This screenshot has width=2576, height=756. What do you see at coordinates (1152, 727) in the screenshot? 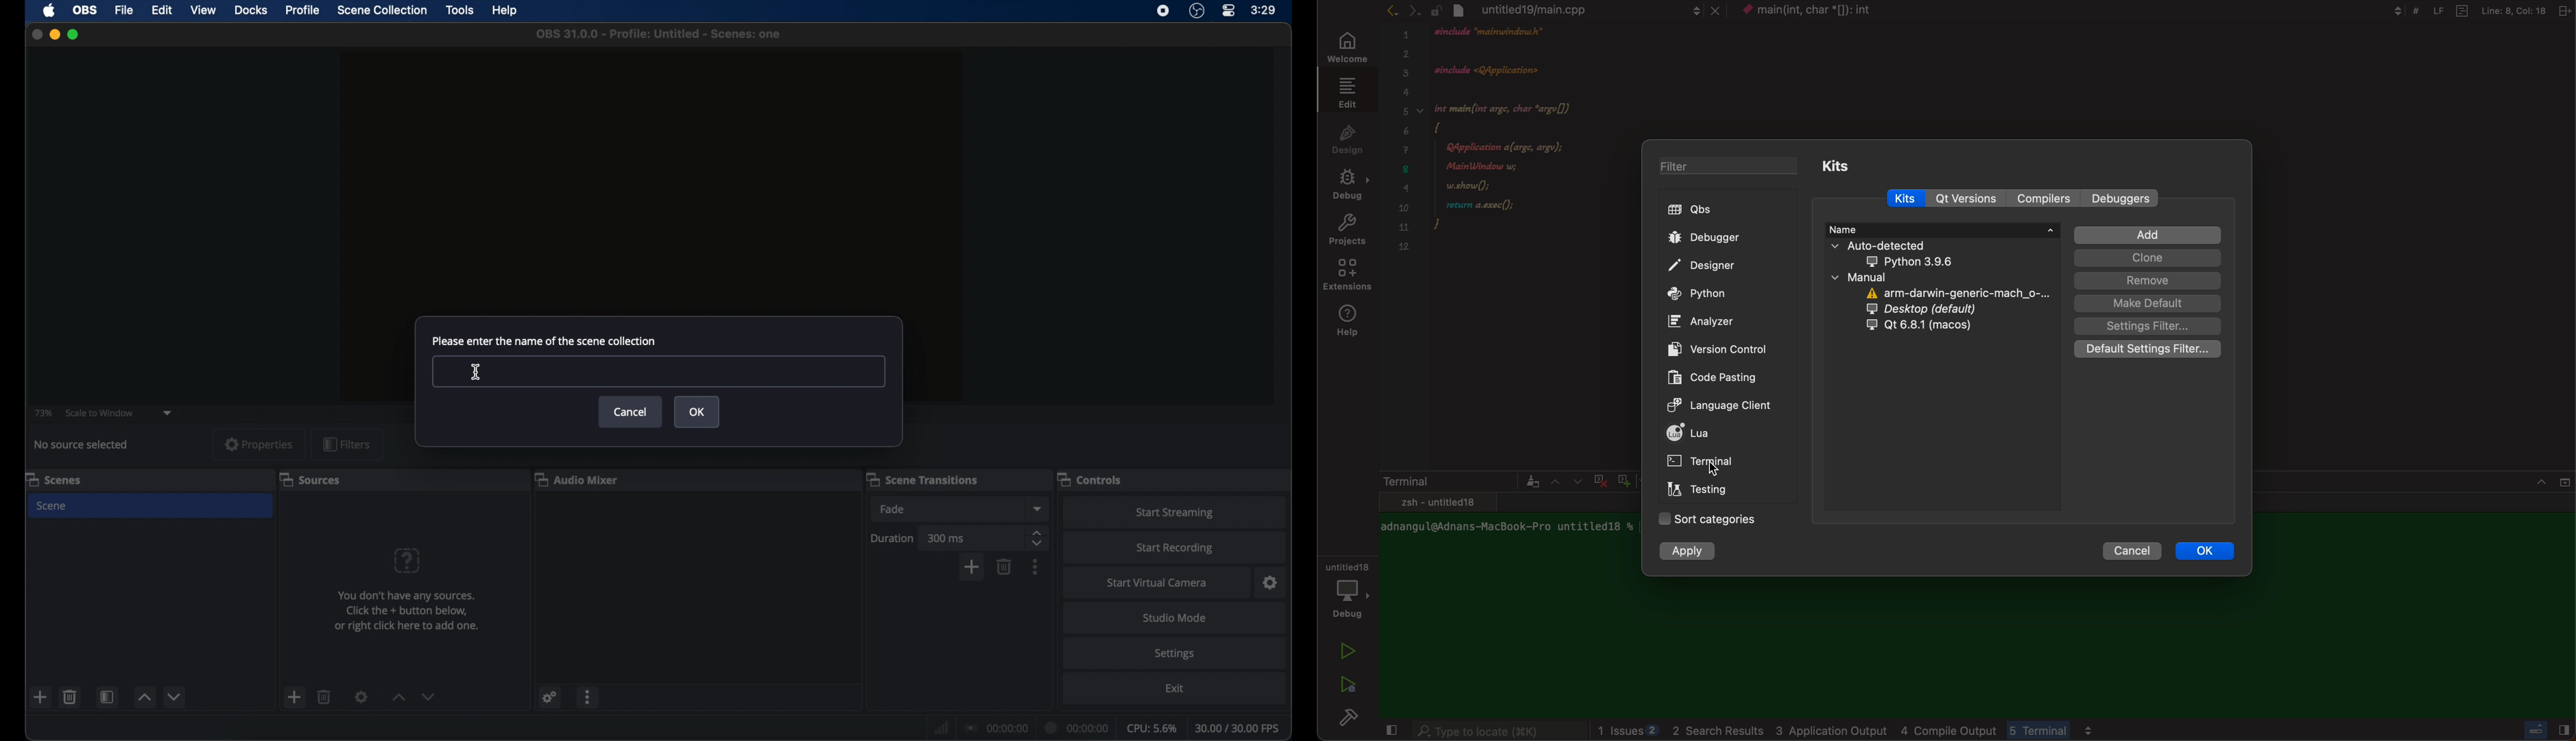
I see `cpu` at bounding box center [1152, 727].